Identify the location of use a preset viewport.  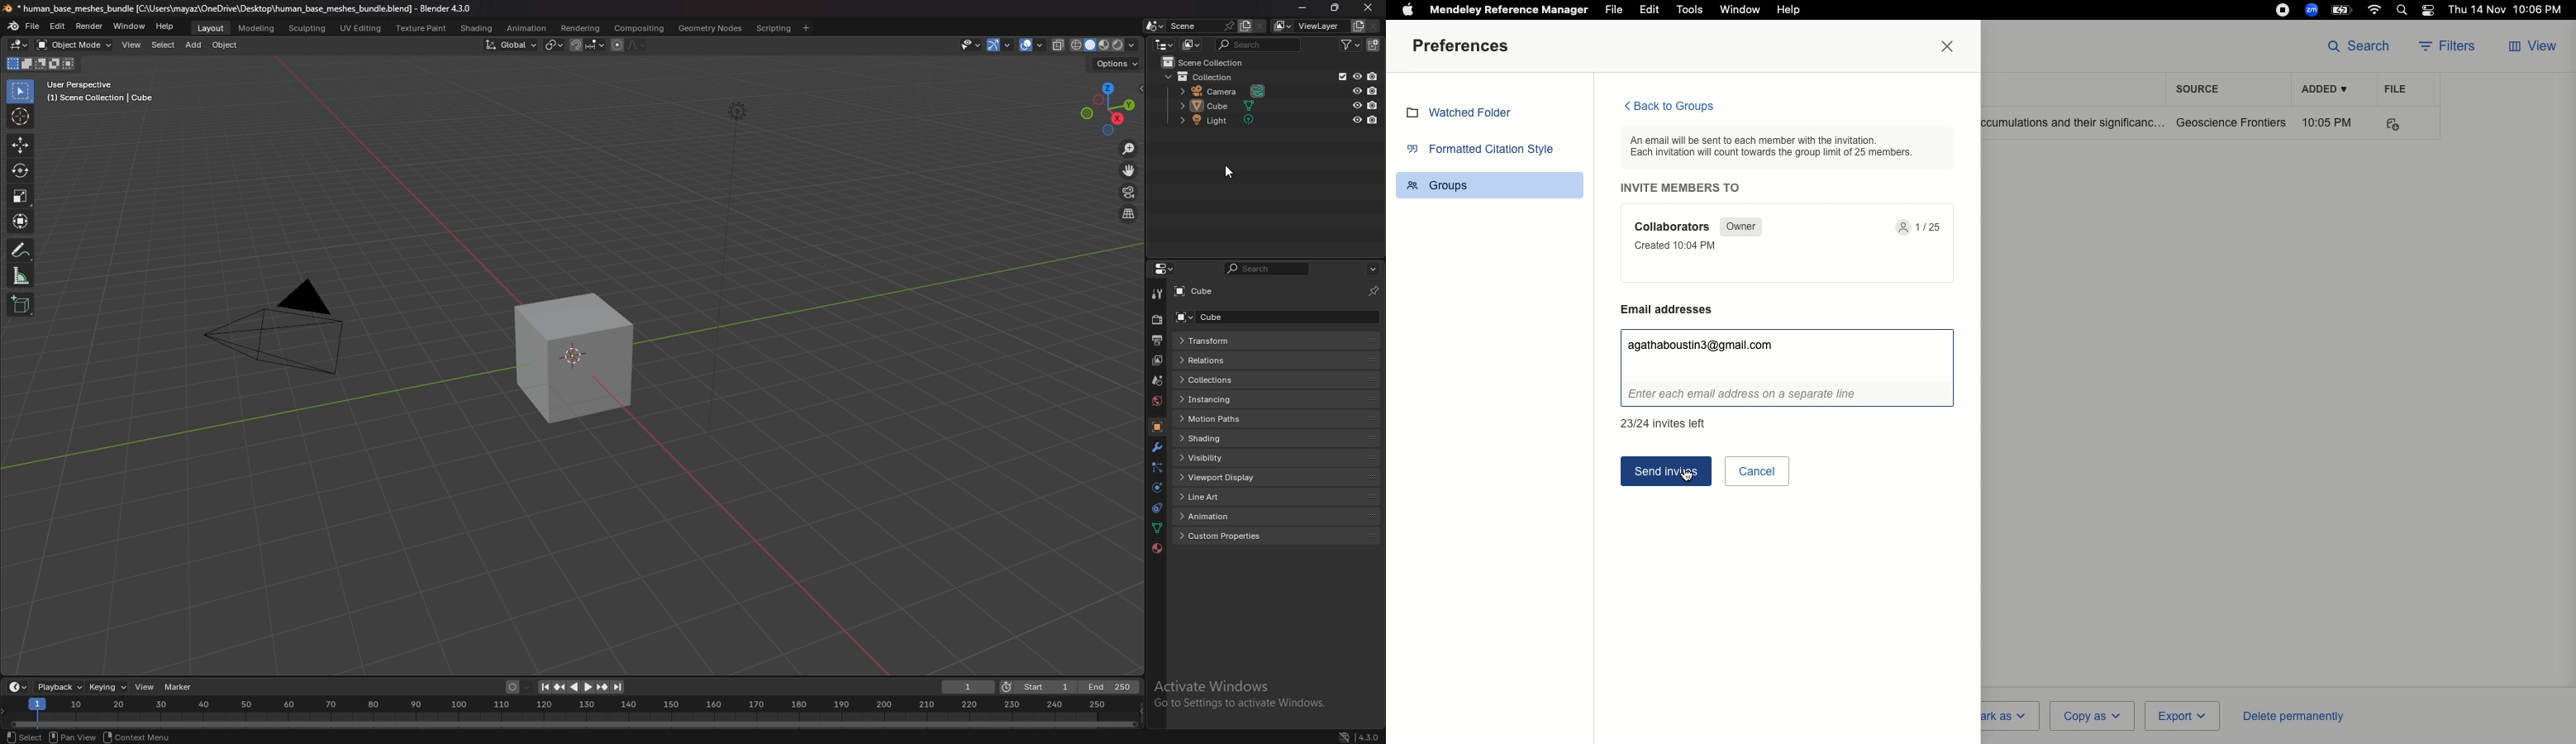
(1108, 107).